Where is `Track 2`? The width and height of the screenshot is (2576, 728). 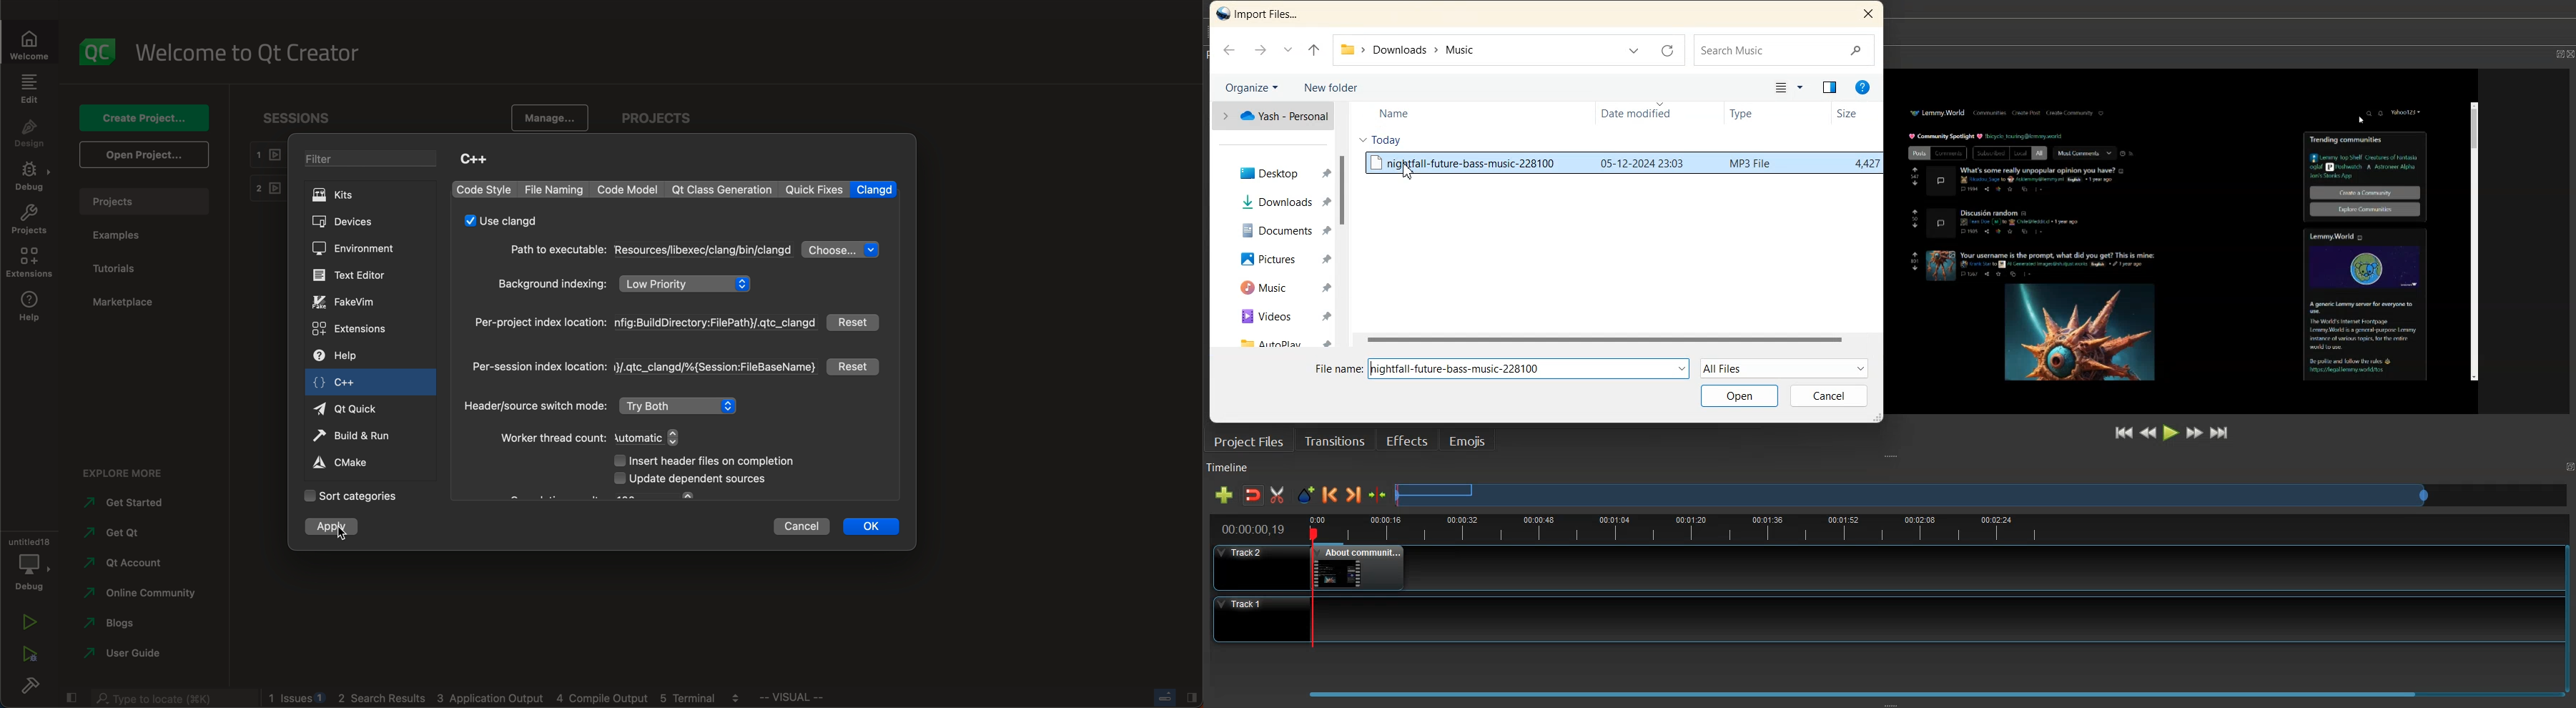 Track 2 is located at coordinates (1940, 624).